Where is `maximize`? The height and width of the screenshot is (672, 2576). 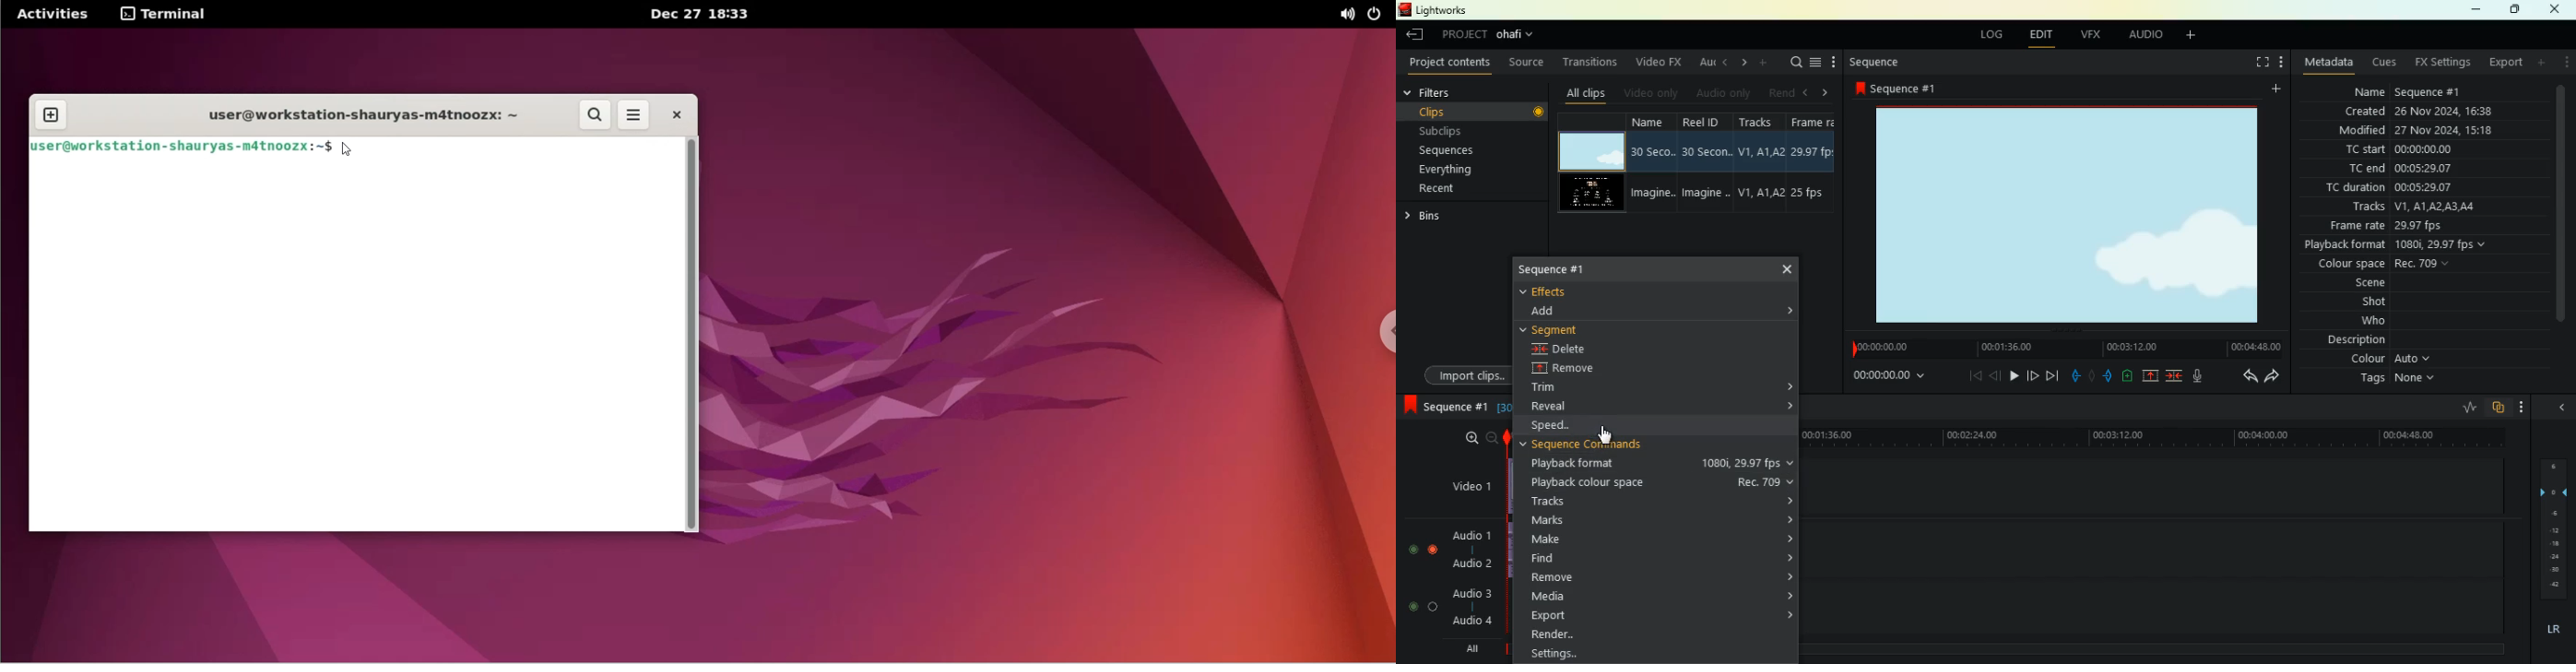 maximize is located at coordinates (2515, 9).